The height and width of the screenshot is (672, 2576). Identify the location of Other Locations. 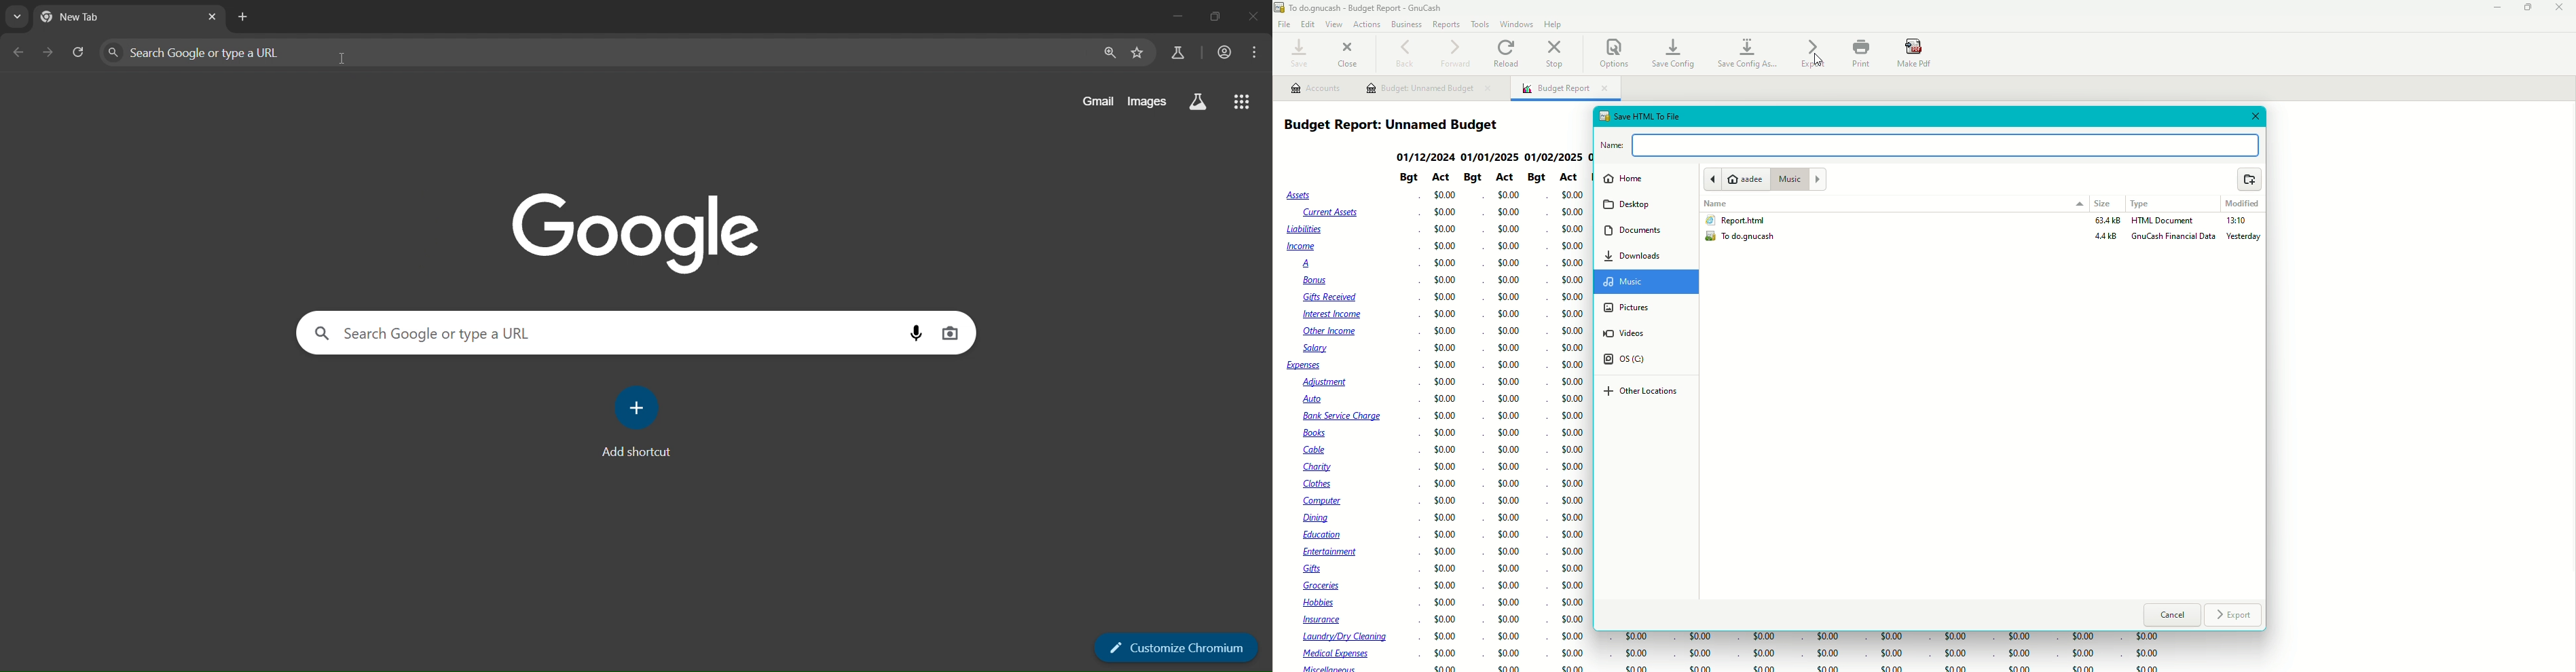
(1641, 392).